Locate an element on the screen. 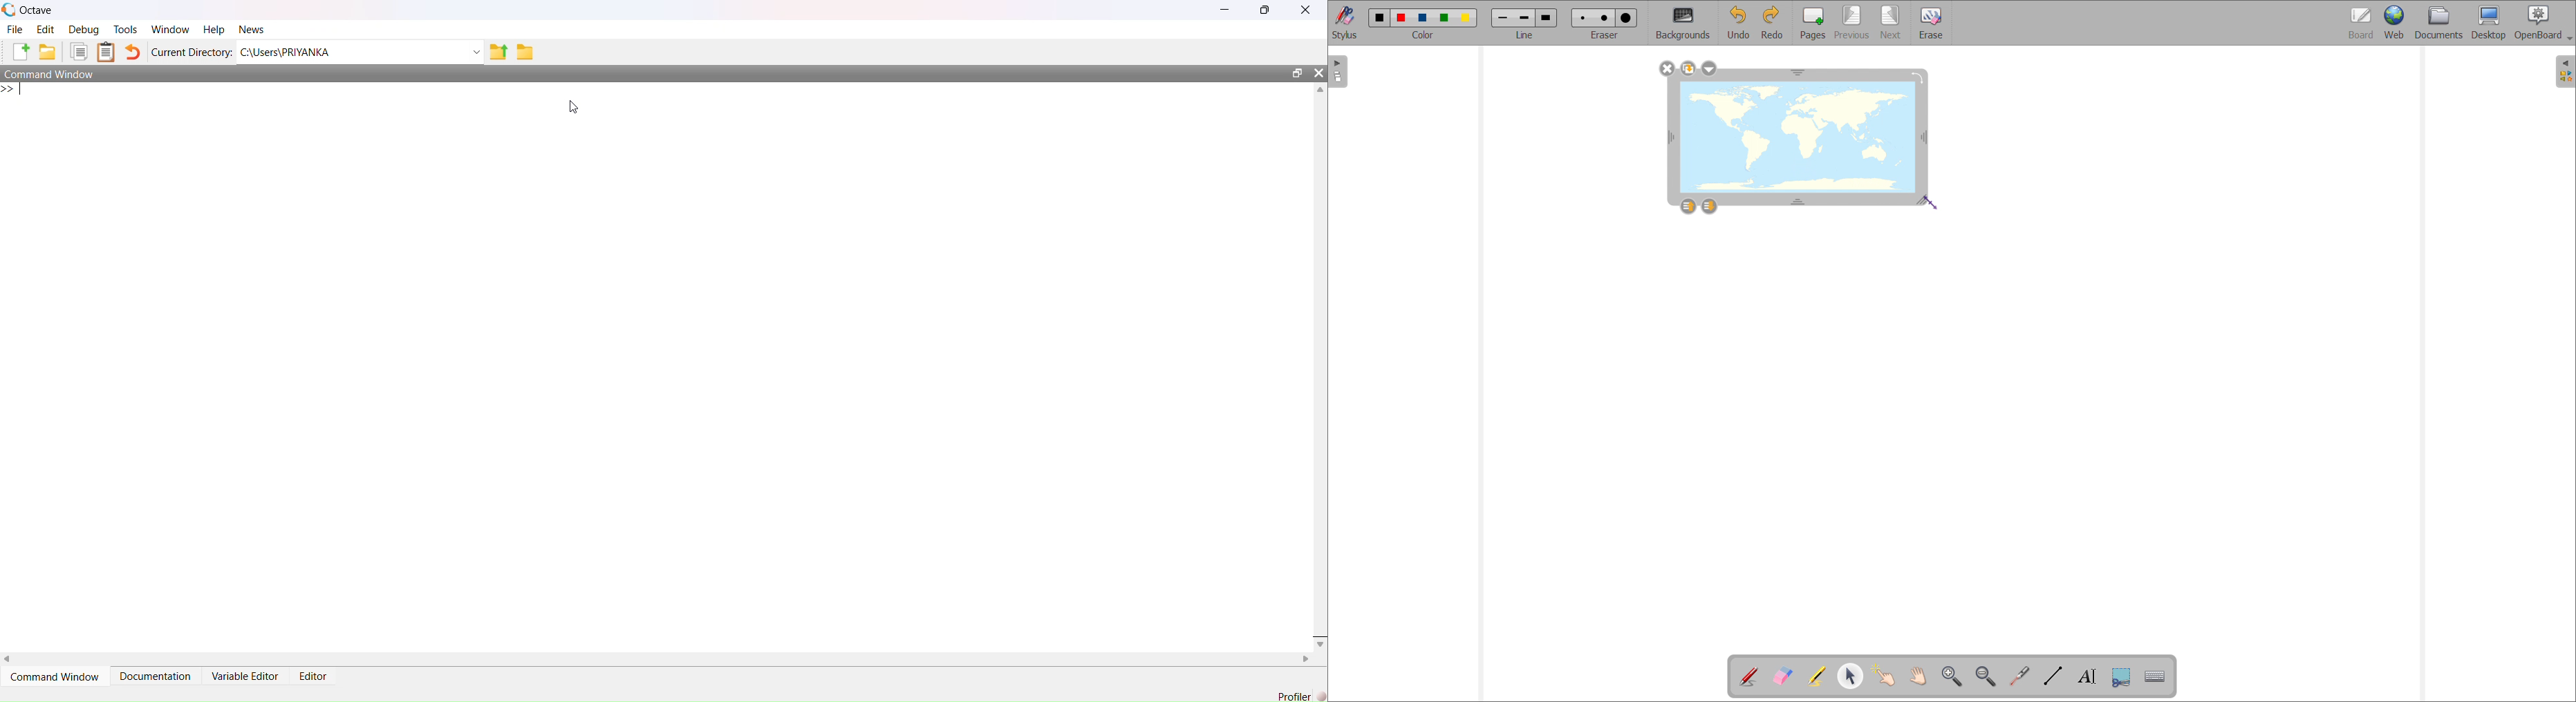  zoom in is located at coordinates (1953, 677).